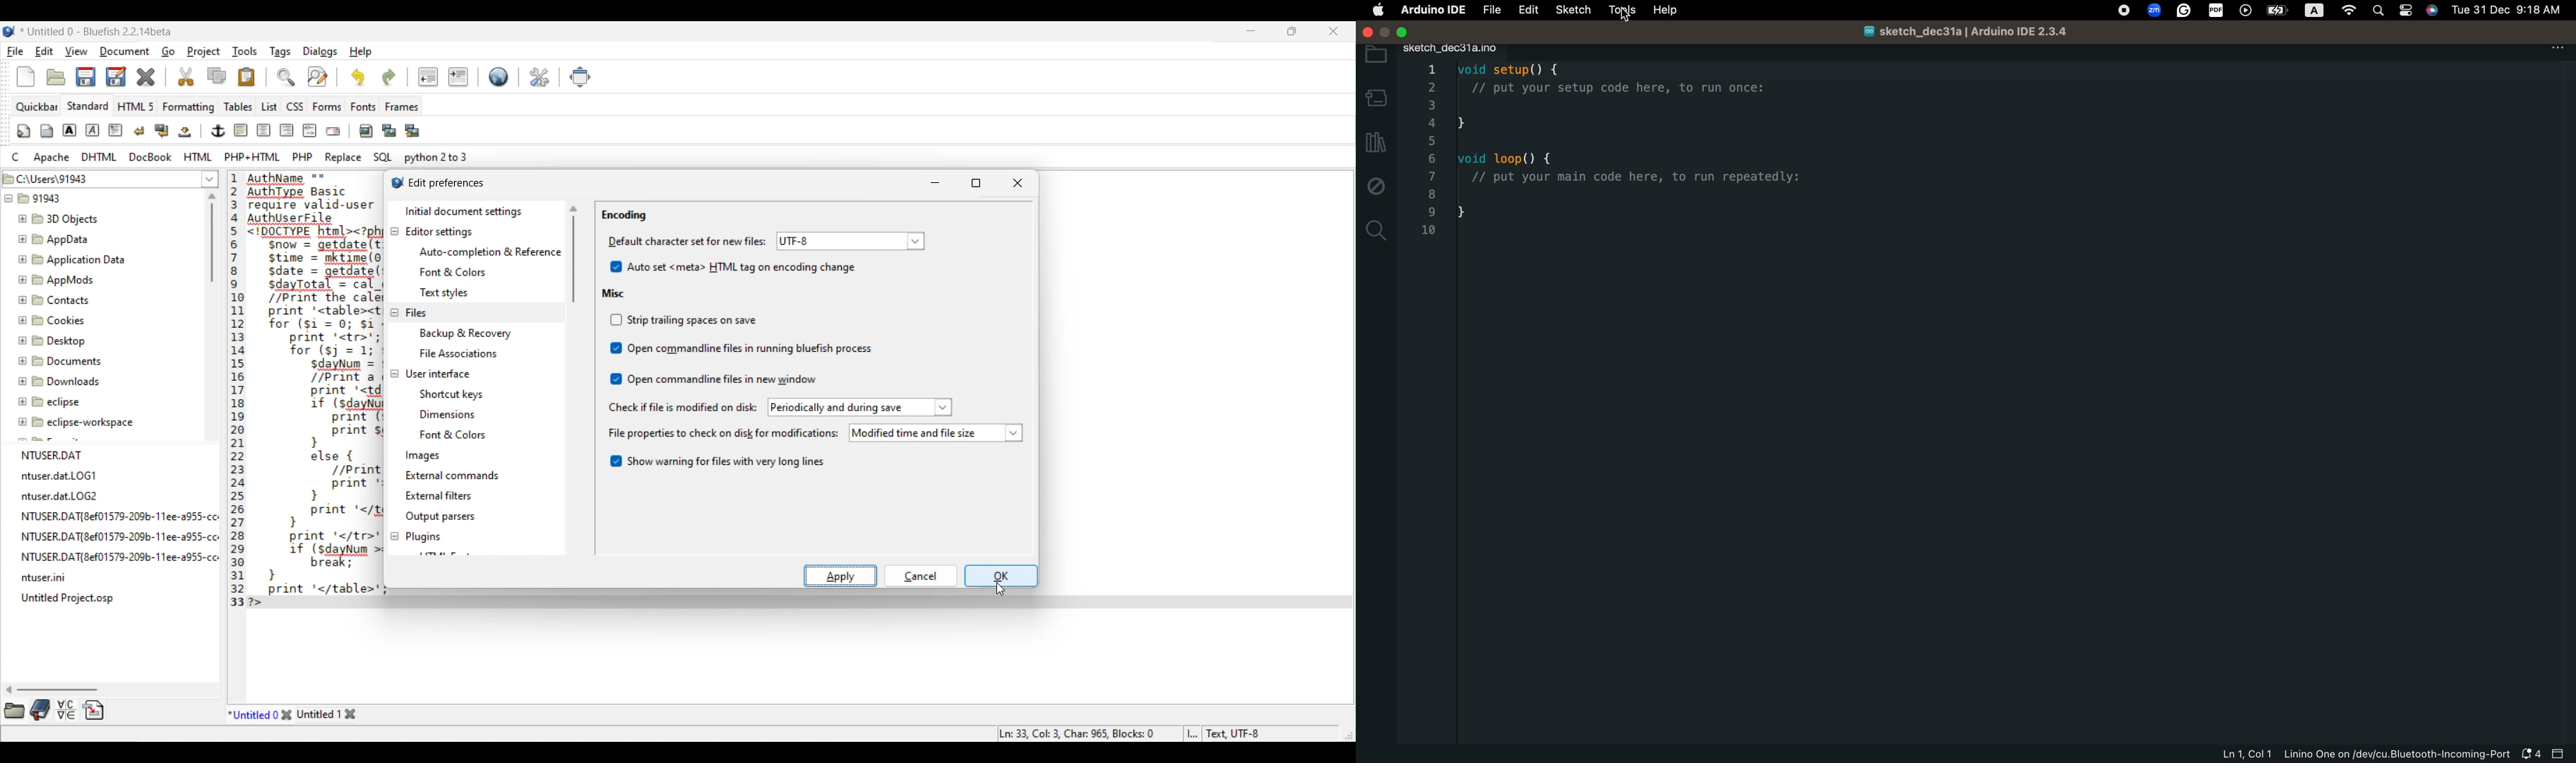 Image resolution: width=2576 pixels, height=784 pixels. Describe the element at coordinates (238, 107) in the screenshot. I see `Tables menu` at that location.